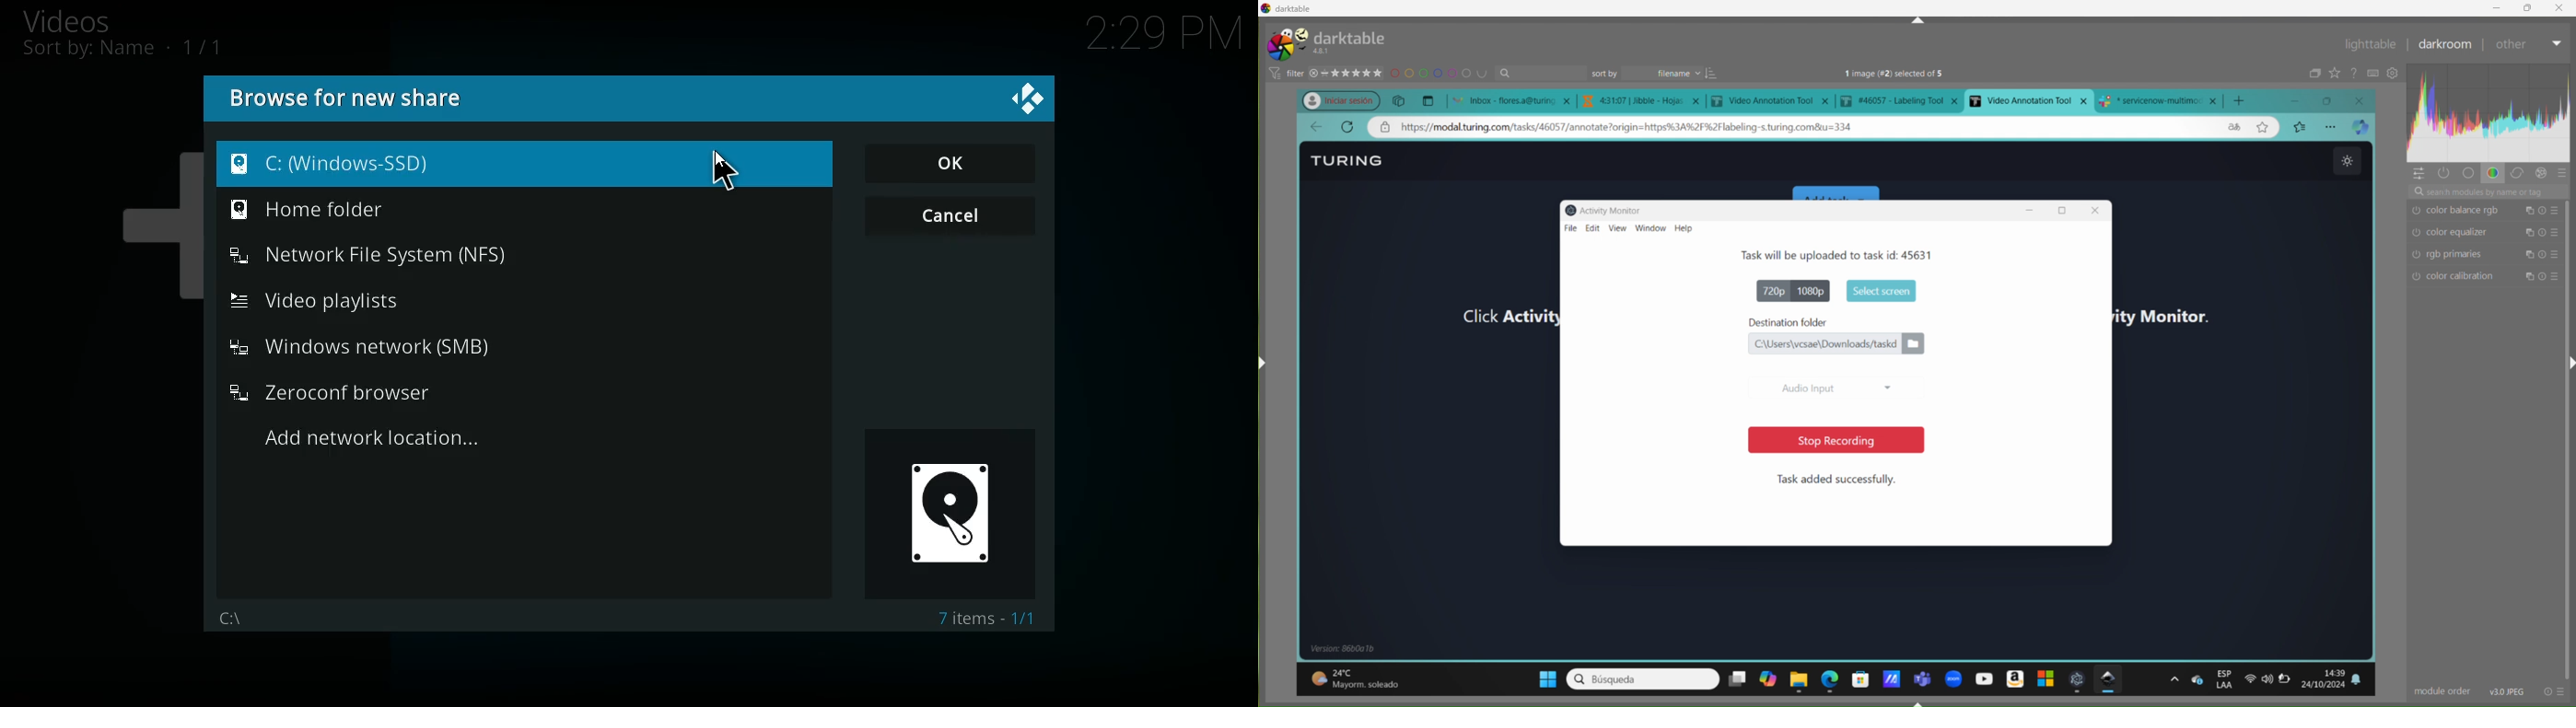 Image resolution: width=2576 pixels, height=728 pixels. I want to click on copilot, so click(1768, 681).